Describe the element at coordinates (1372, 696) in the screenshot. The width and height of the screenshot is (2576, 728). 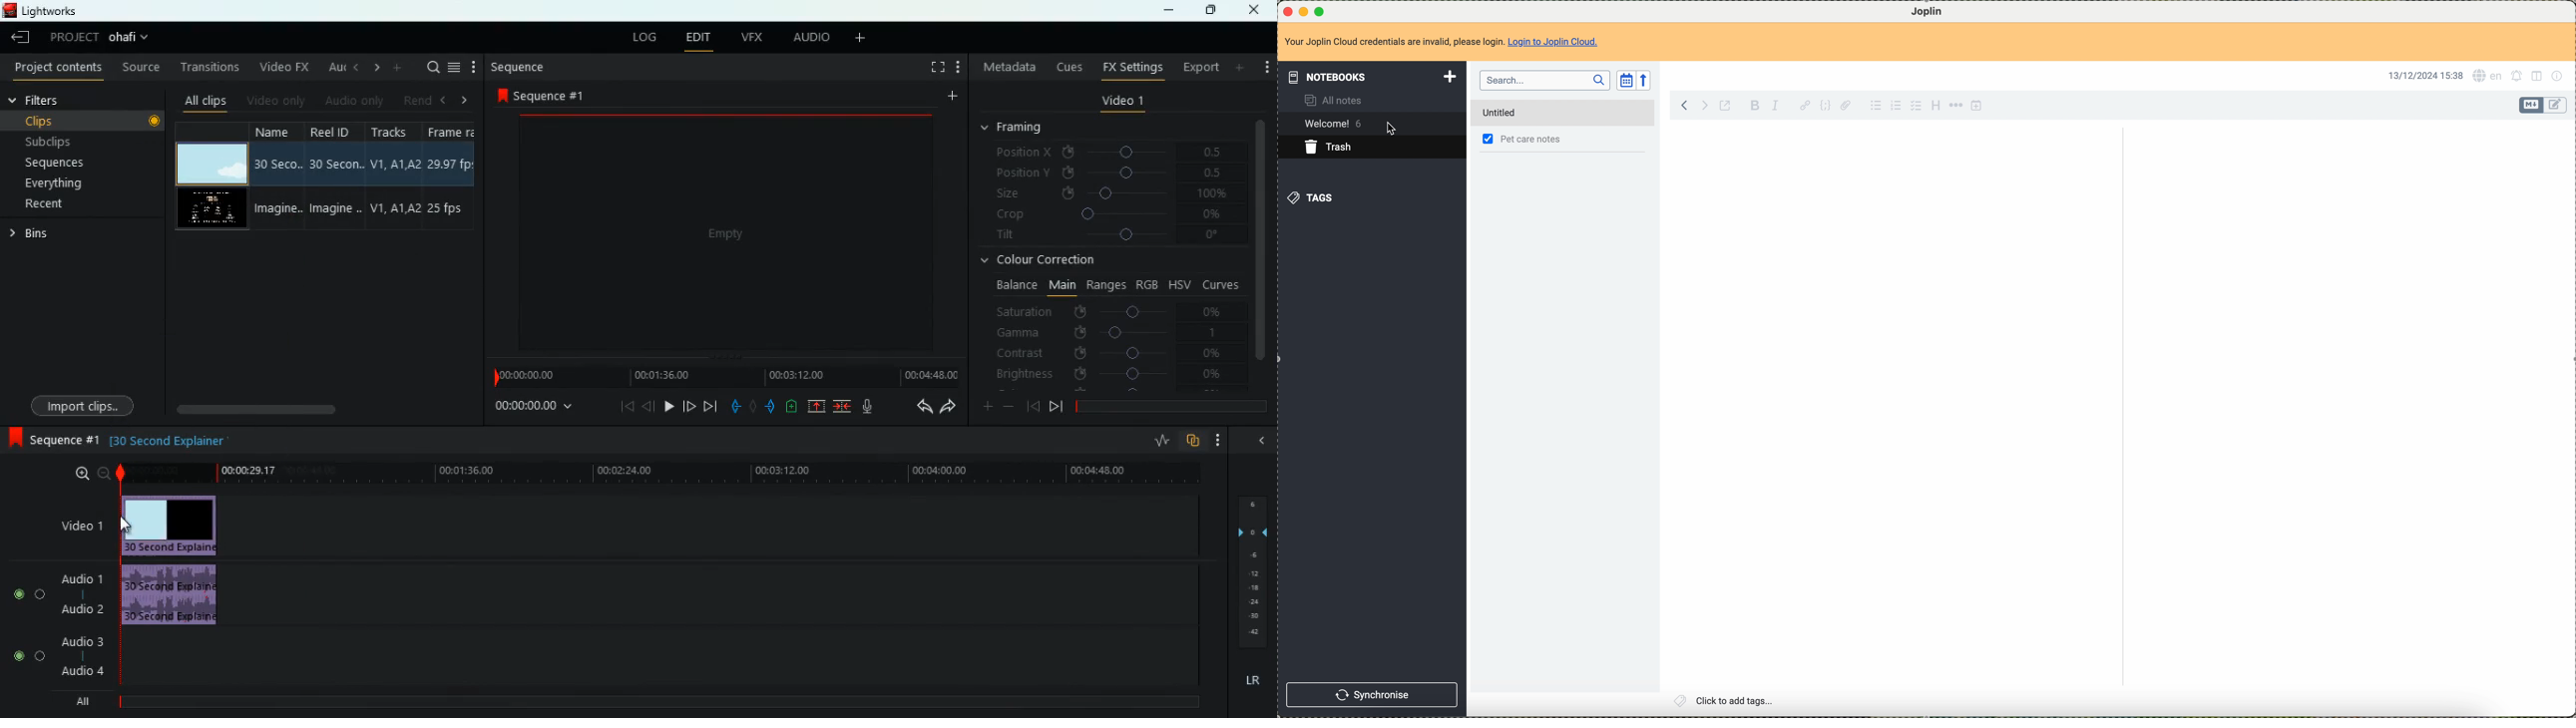
I see `synchronise` at that location.